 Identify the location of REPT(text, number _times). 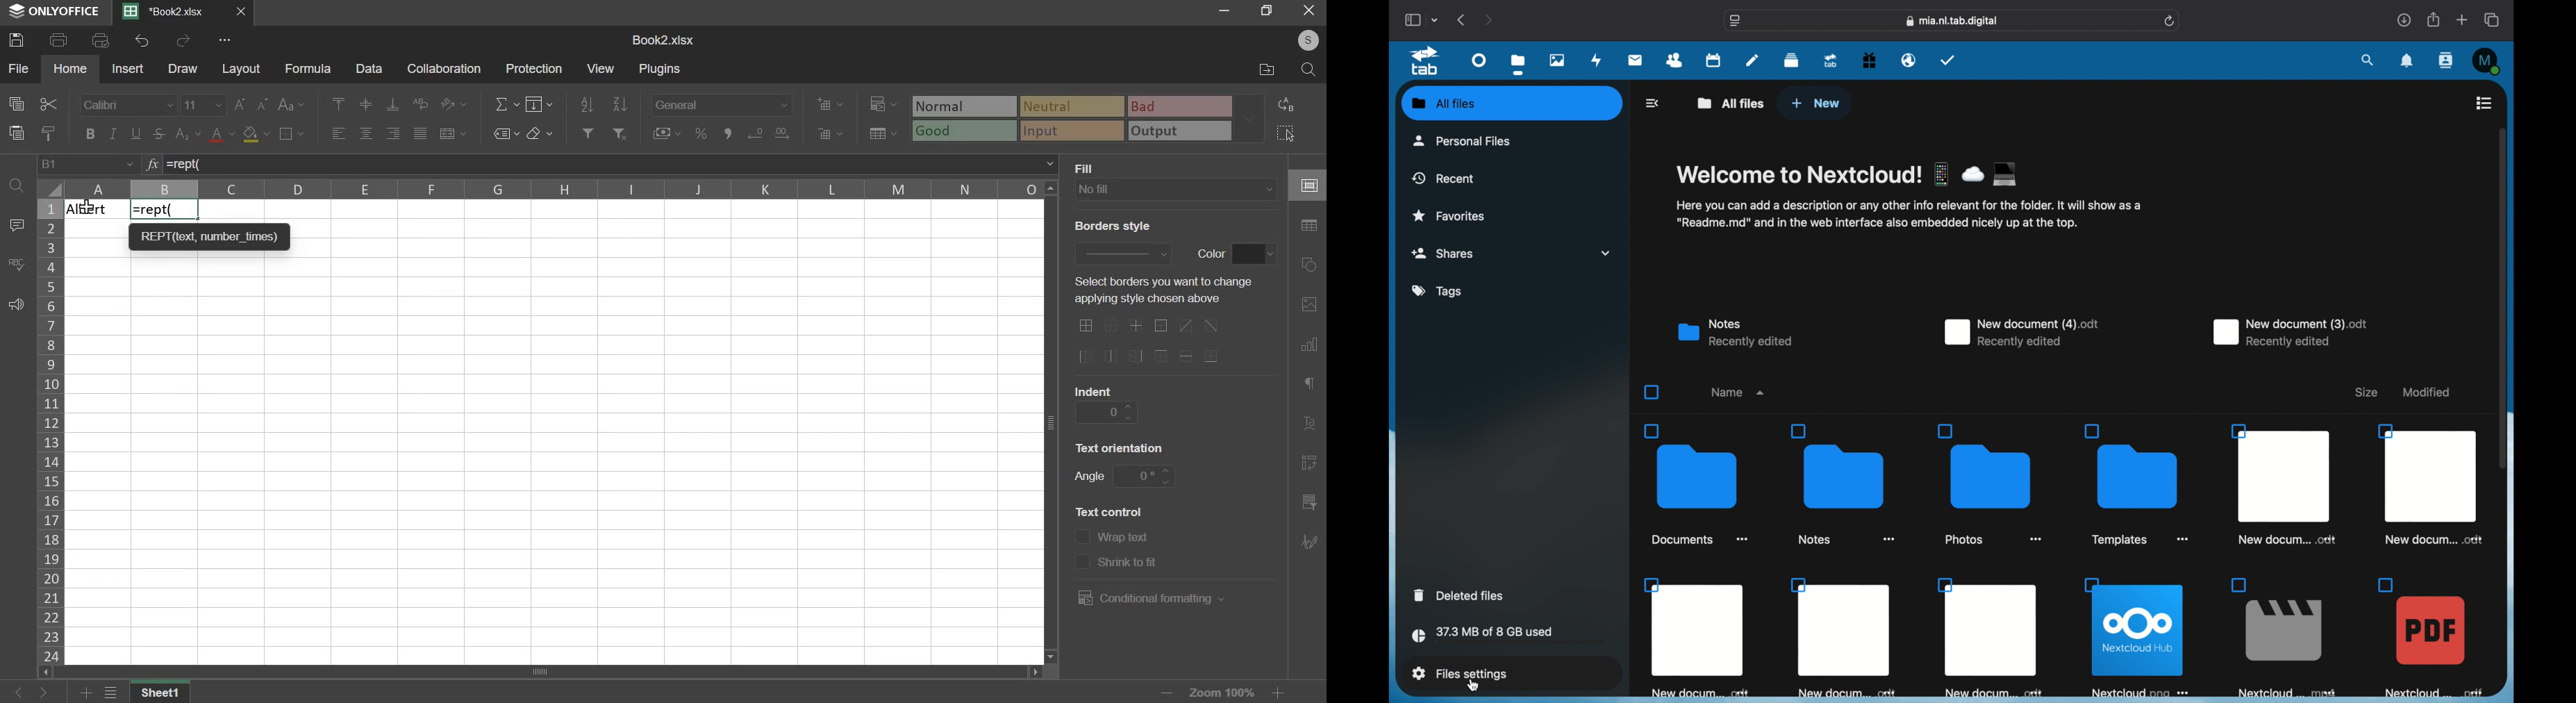
(212, 236).